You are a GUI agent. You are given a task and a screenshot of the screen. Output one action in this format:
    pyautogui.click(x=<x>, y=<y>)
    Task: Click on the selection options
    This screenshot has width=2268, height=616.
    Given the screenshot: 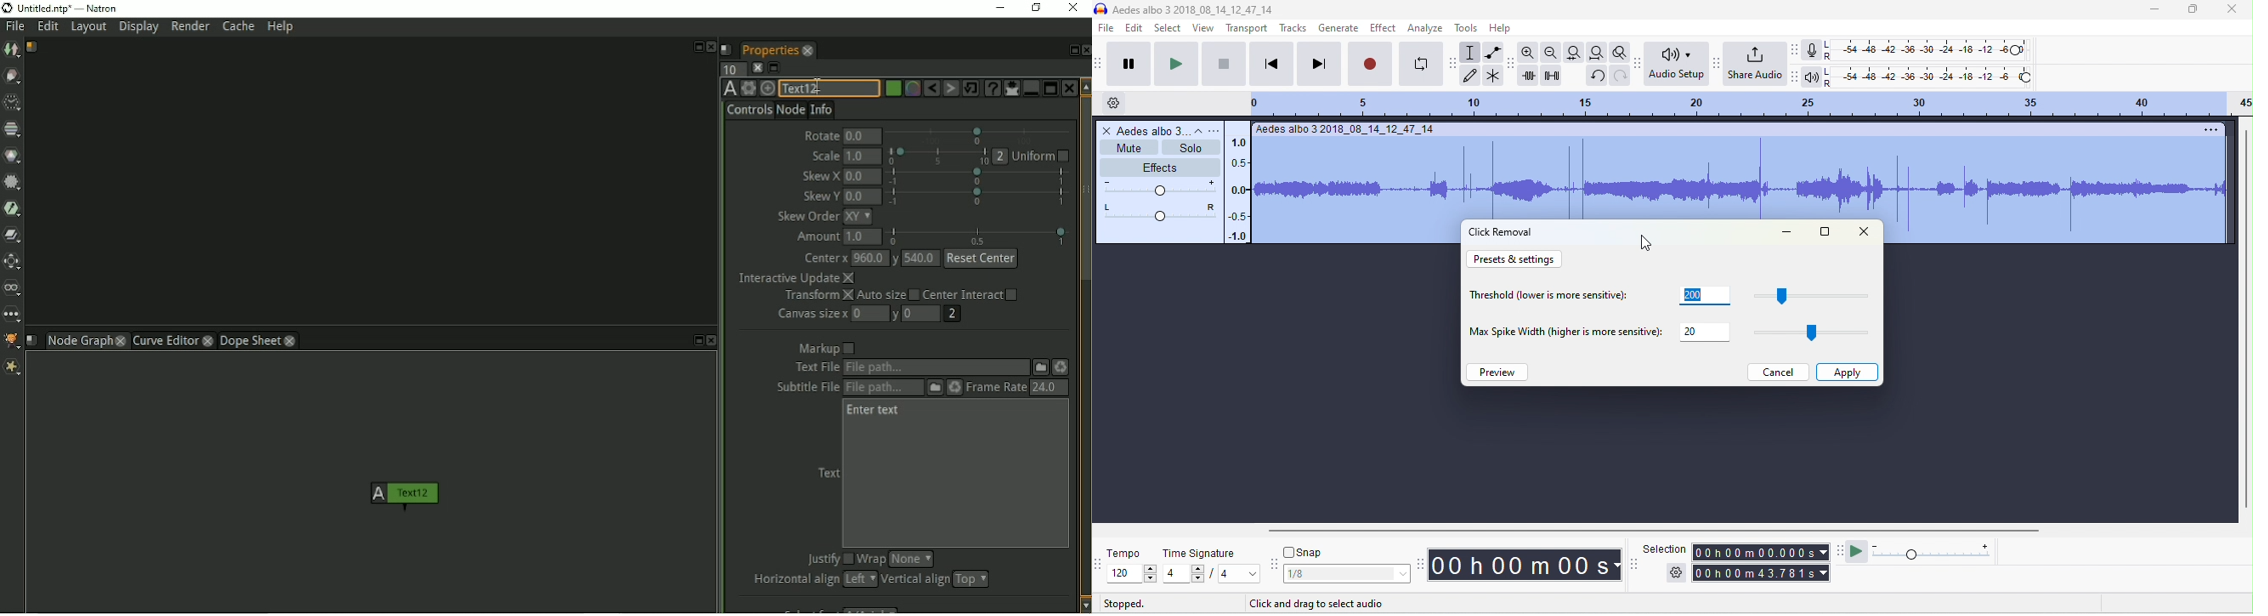 What is the action you would take?
    pyautogui.click(x=1676, y=571)
    